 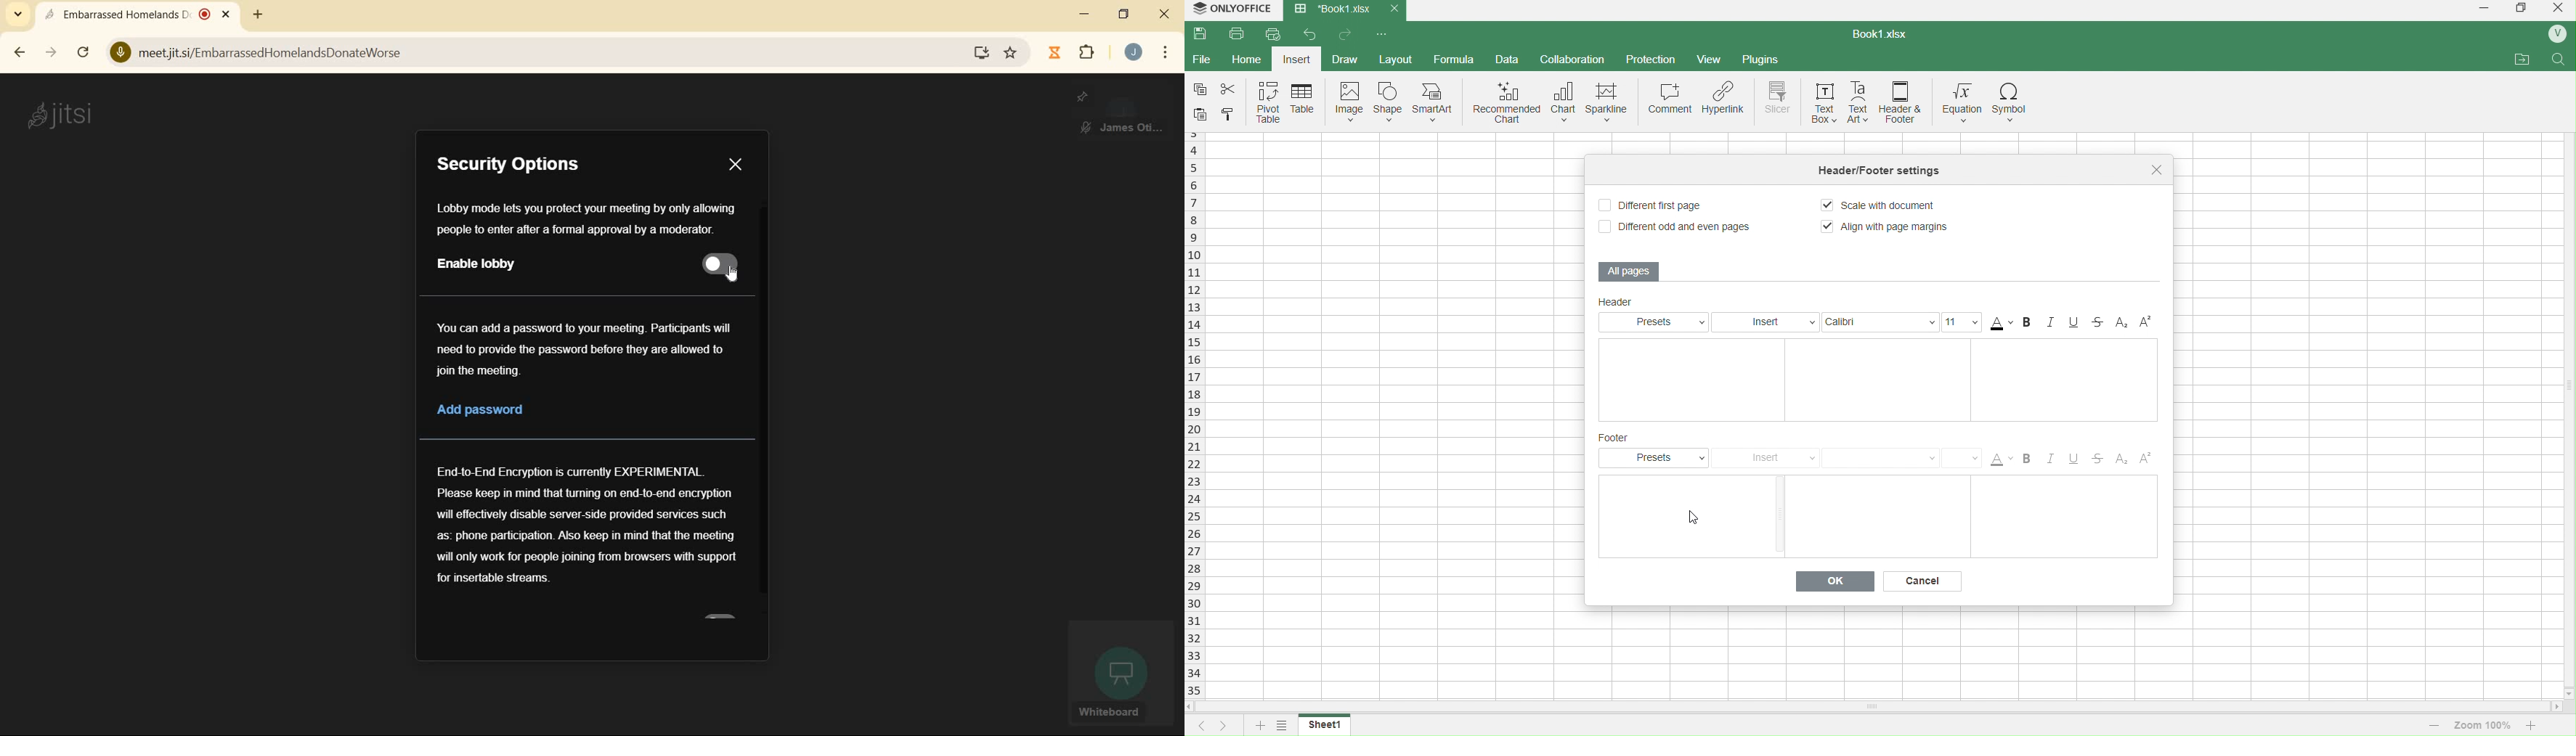 What do you see at coordinates (2010, 102) in the screenshot?
I see `symbol` at bounding box center [2010, 102].